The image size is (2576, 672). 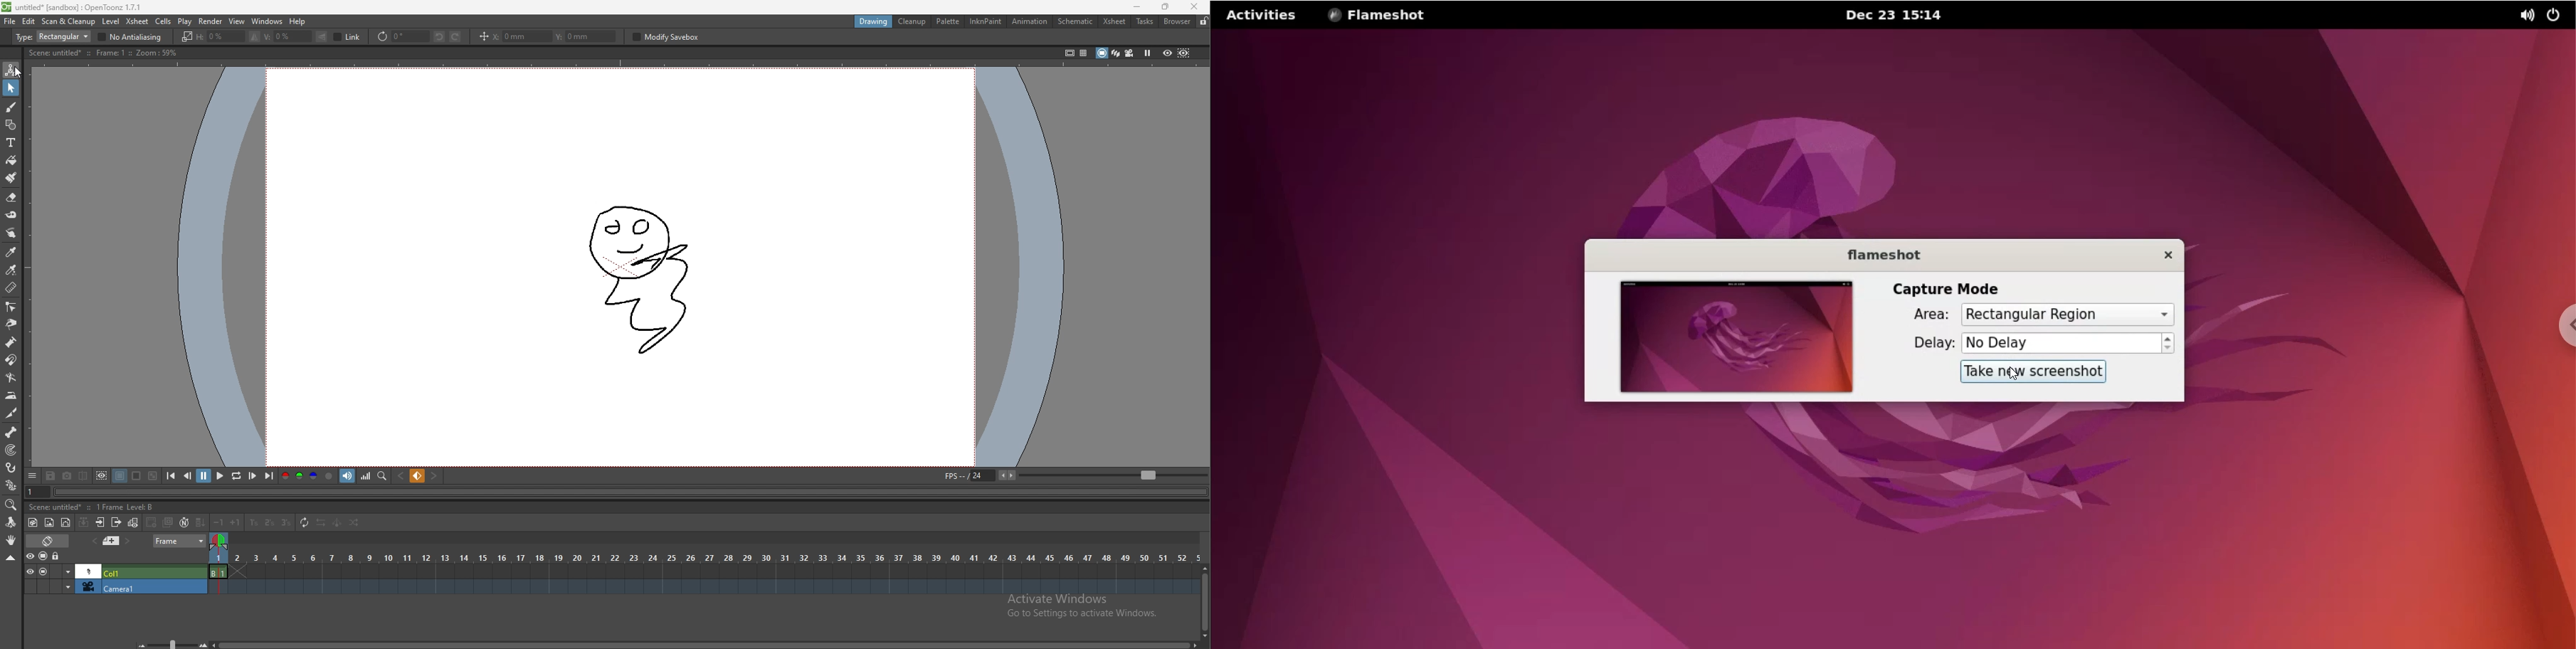 I want to click on field guide, so click(x=1083, y=53).